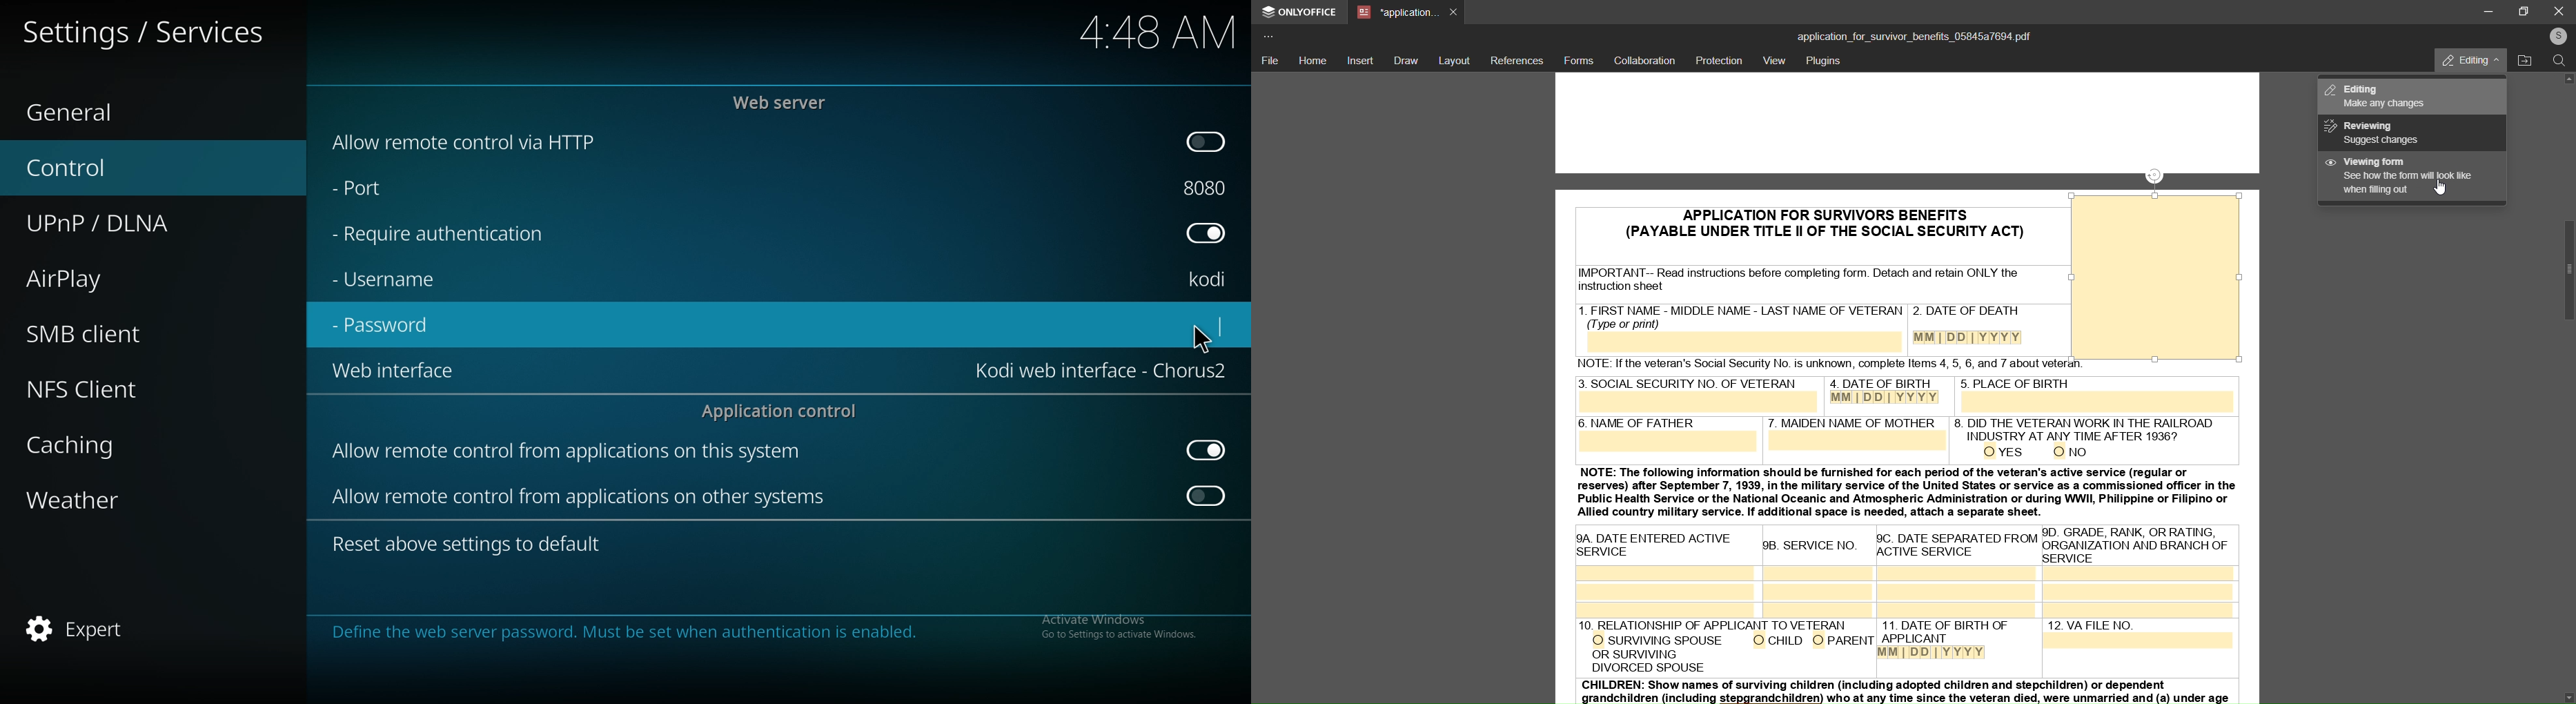  Describe the element at coordinates (2385, 96) in the screenshot. I see `editing` at that location.